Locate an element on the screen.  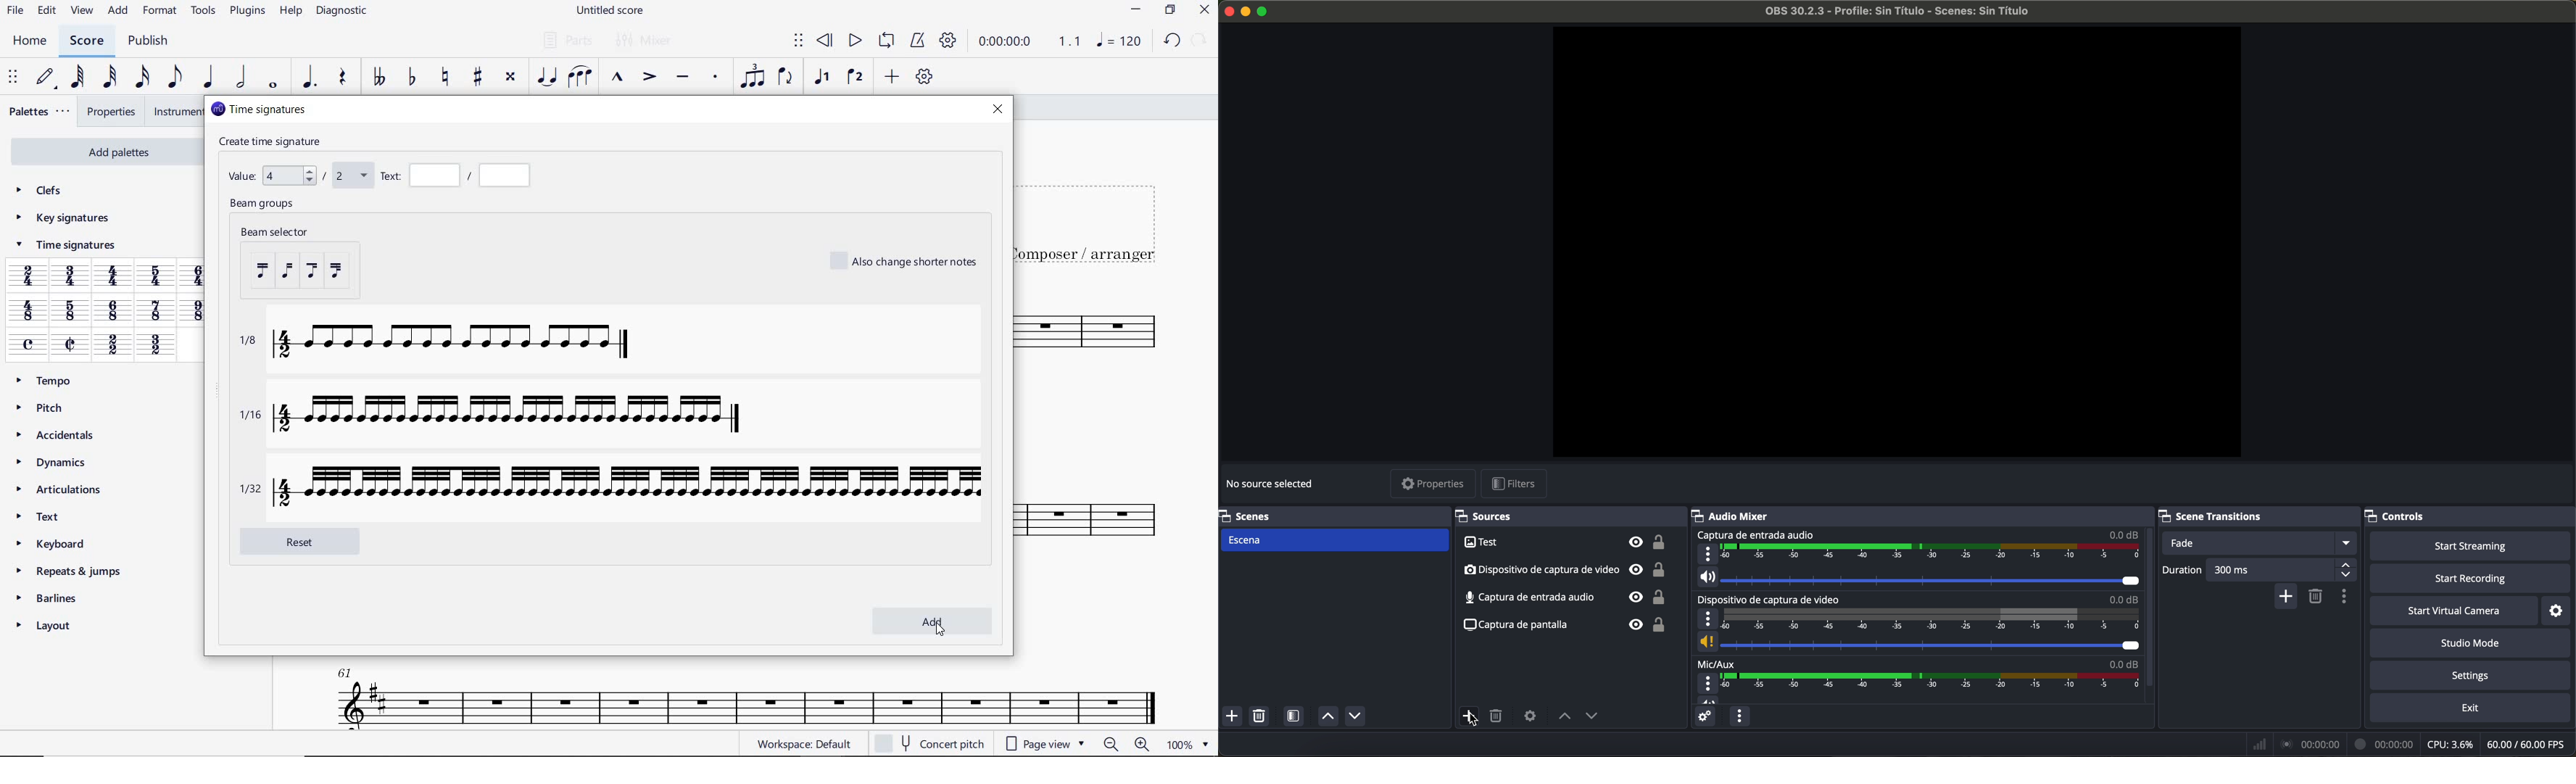
audio input capture is located at coordinates (1756, 535).